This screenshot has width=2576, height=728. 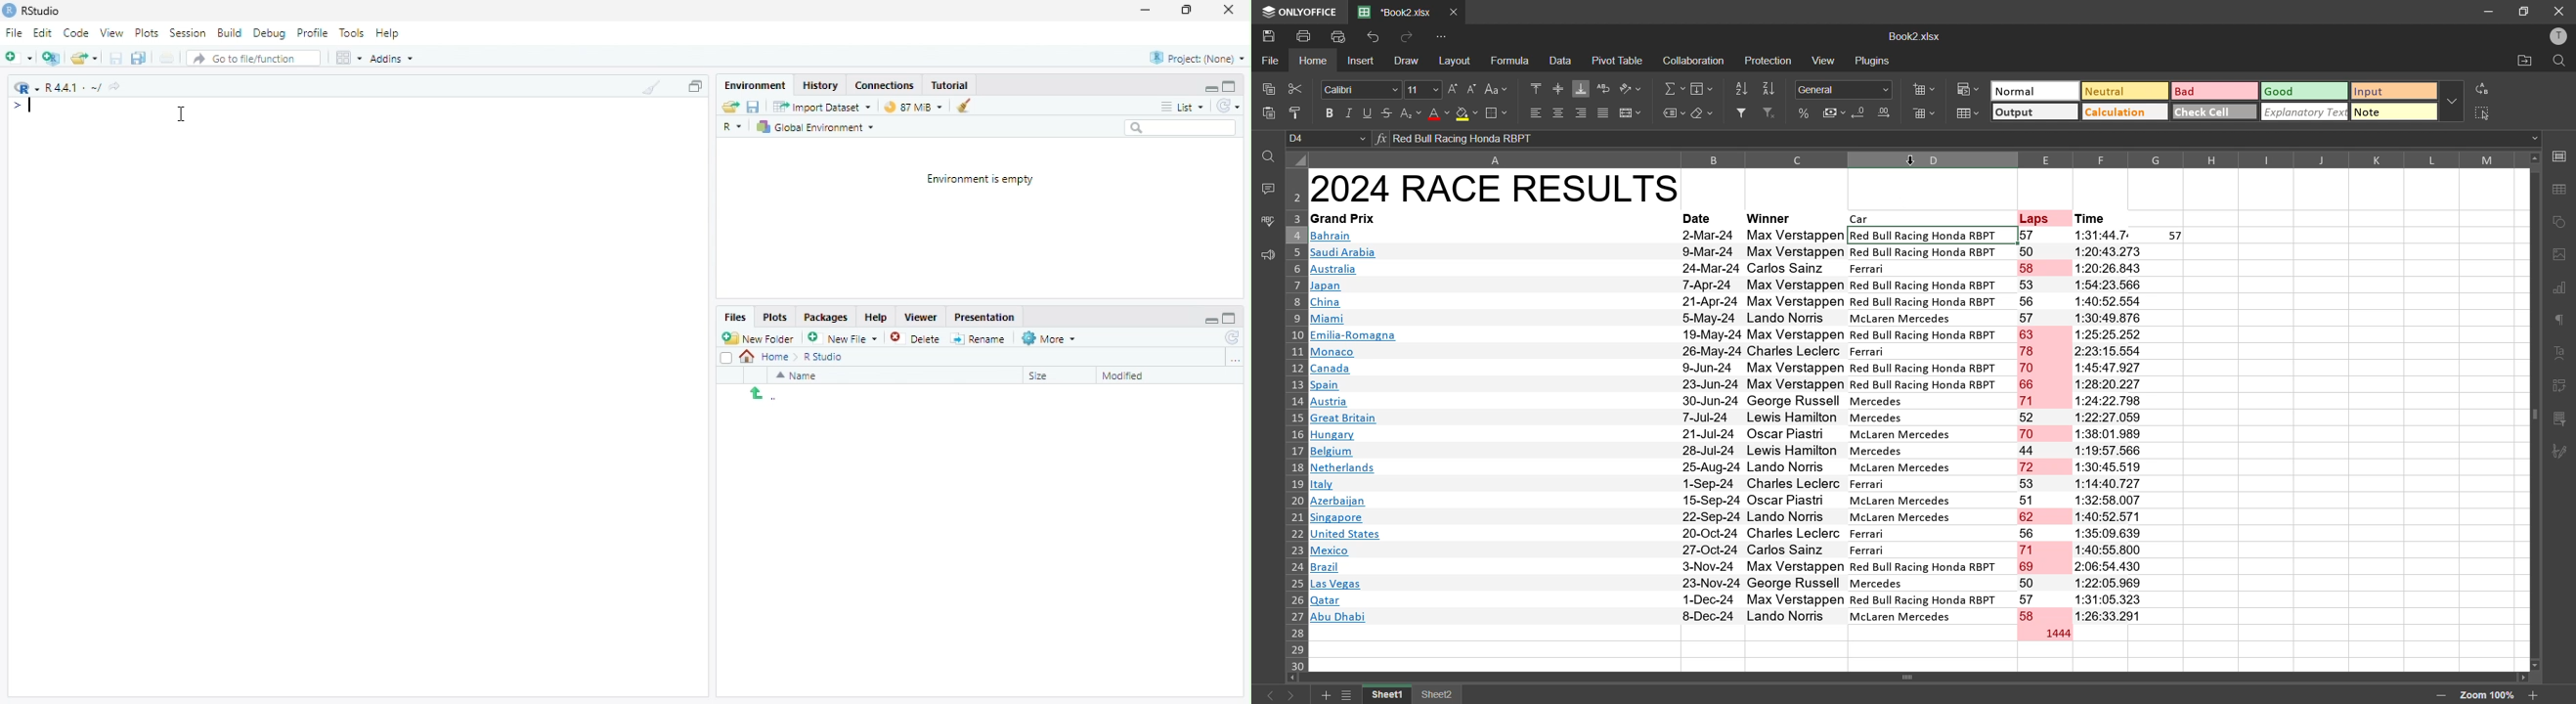 I want to click on Global Environment, so click(x=815, y=126).